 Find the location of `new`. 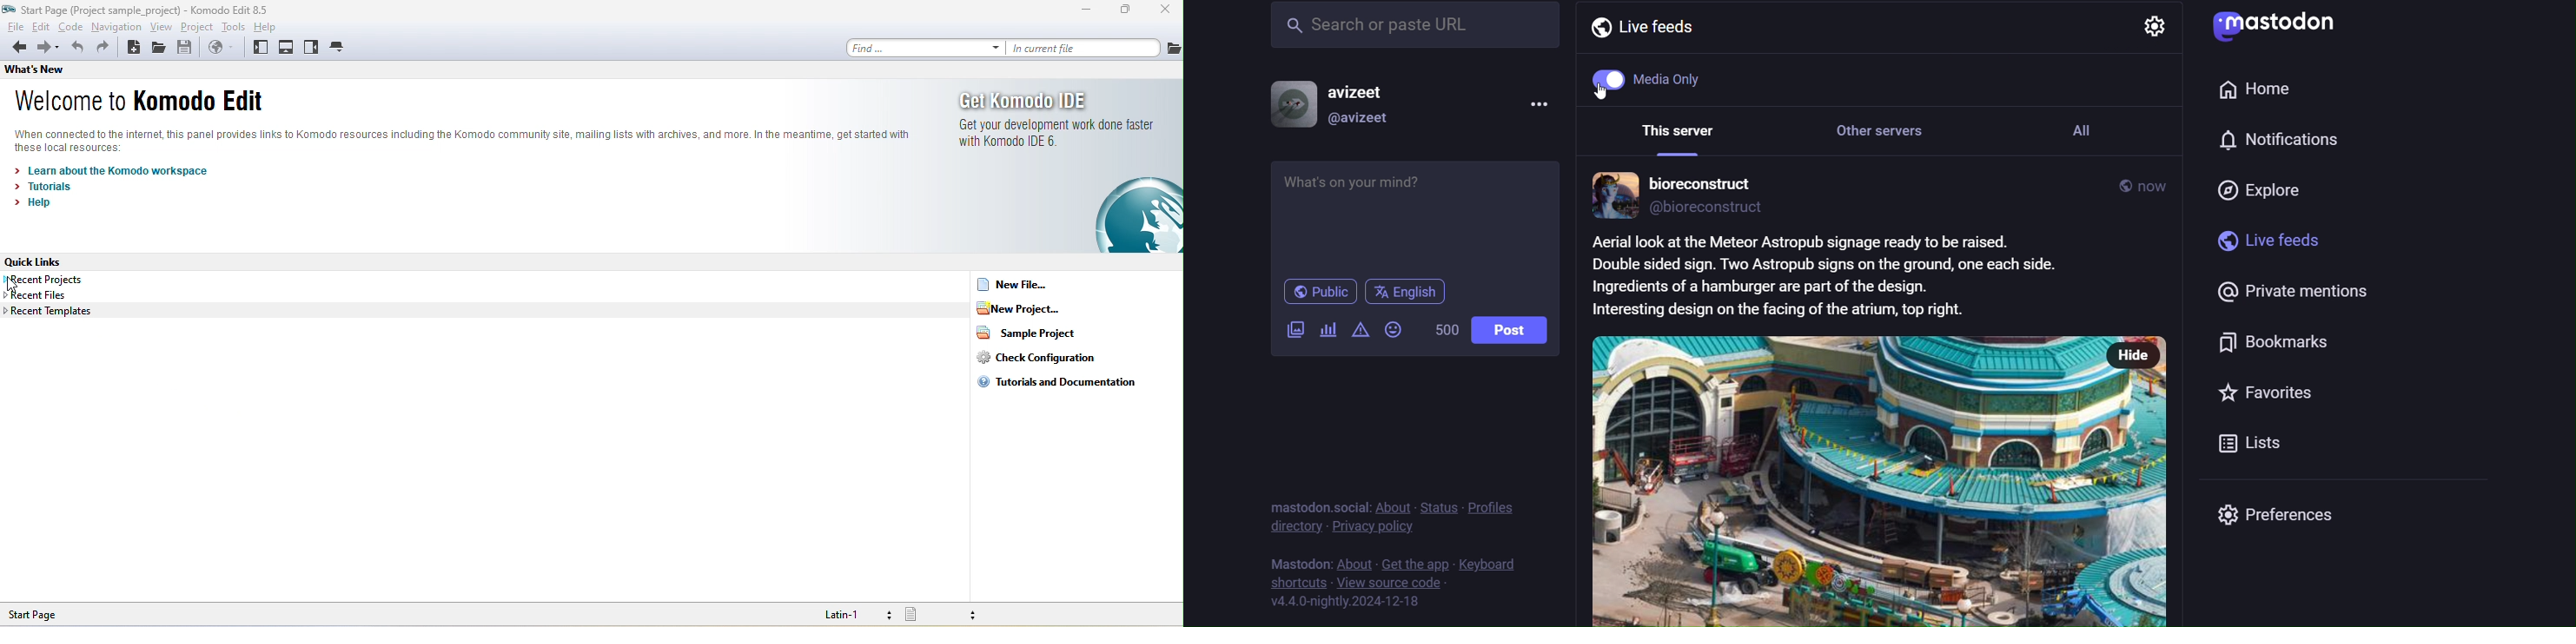

new is located at coordinates (132, 48).